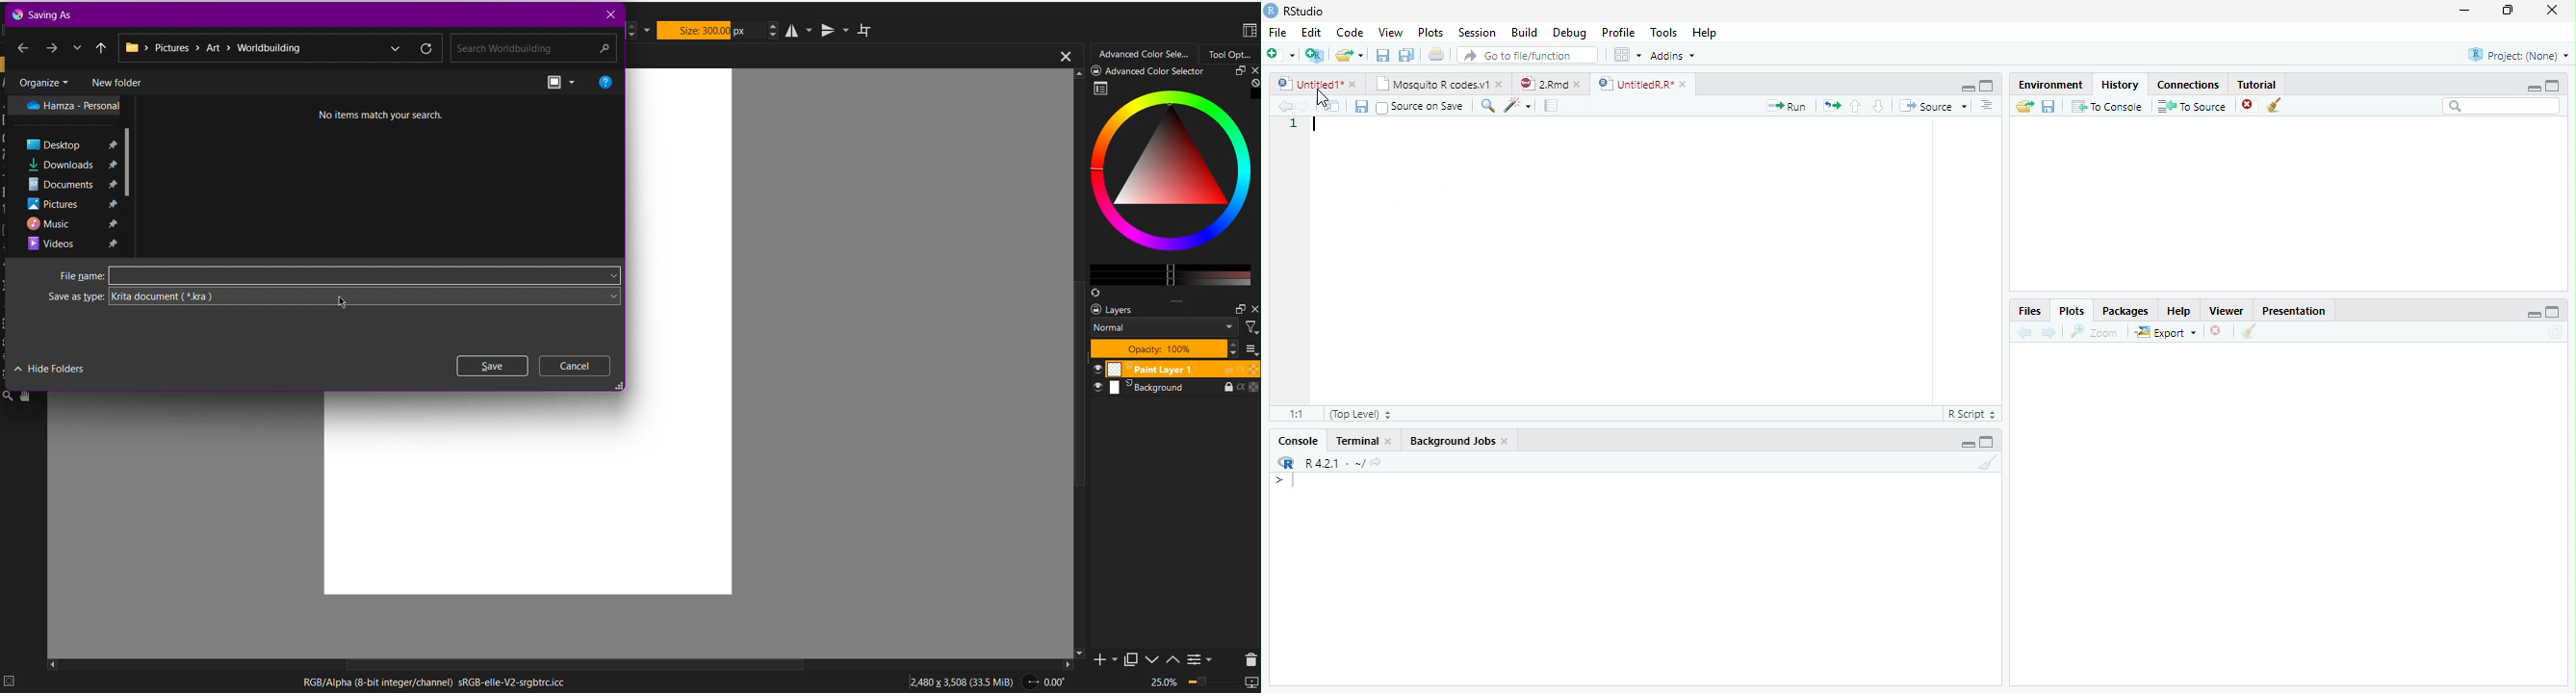 The height and width of the screenshot is (700, 2576). I want to click on Open an existing file, so click(1343, 55).